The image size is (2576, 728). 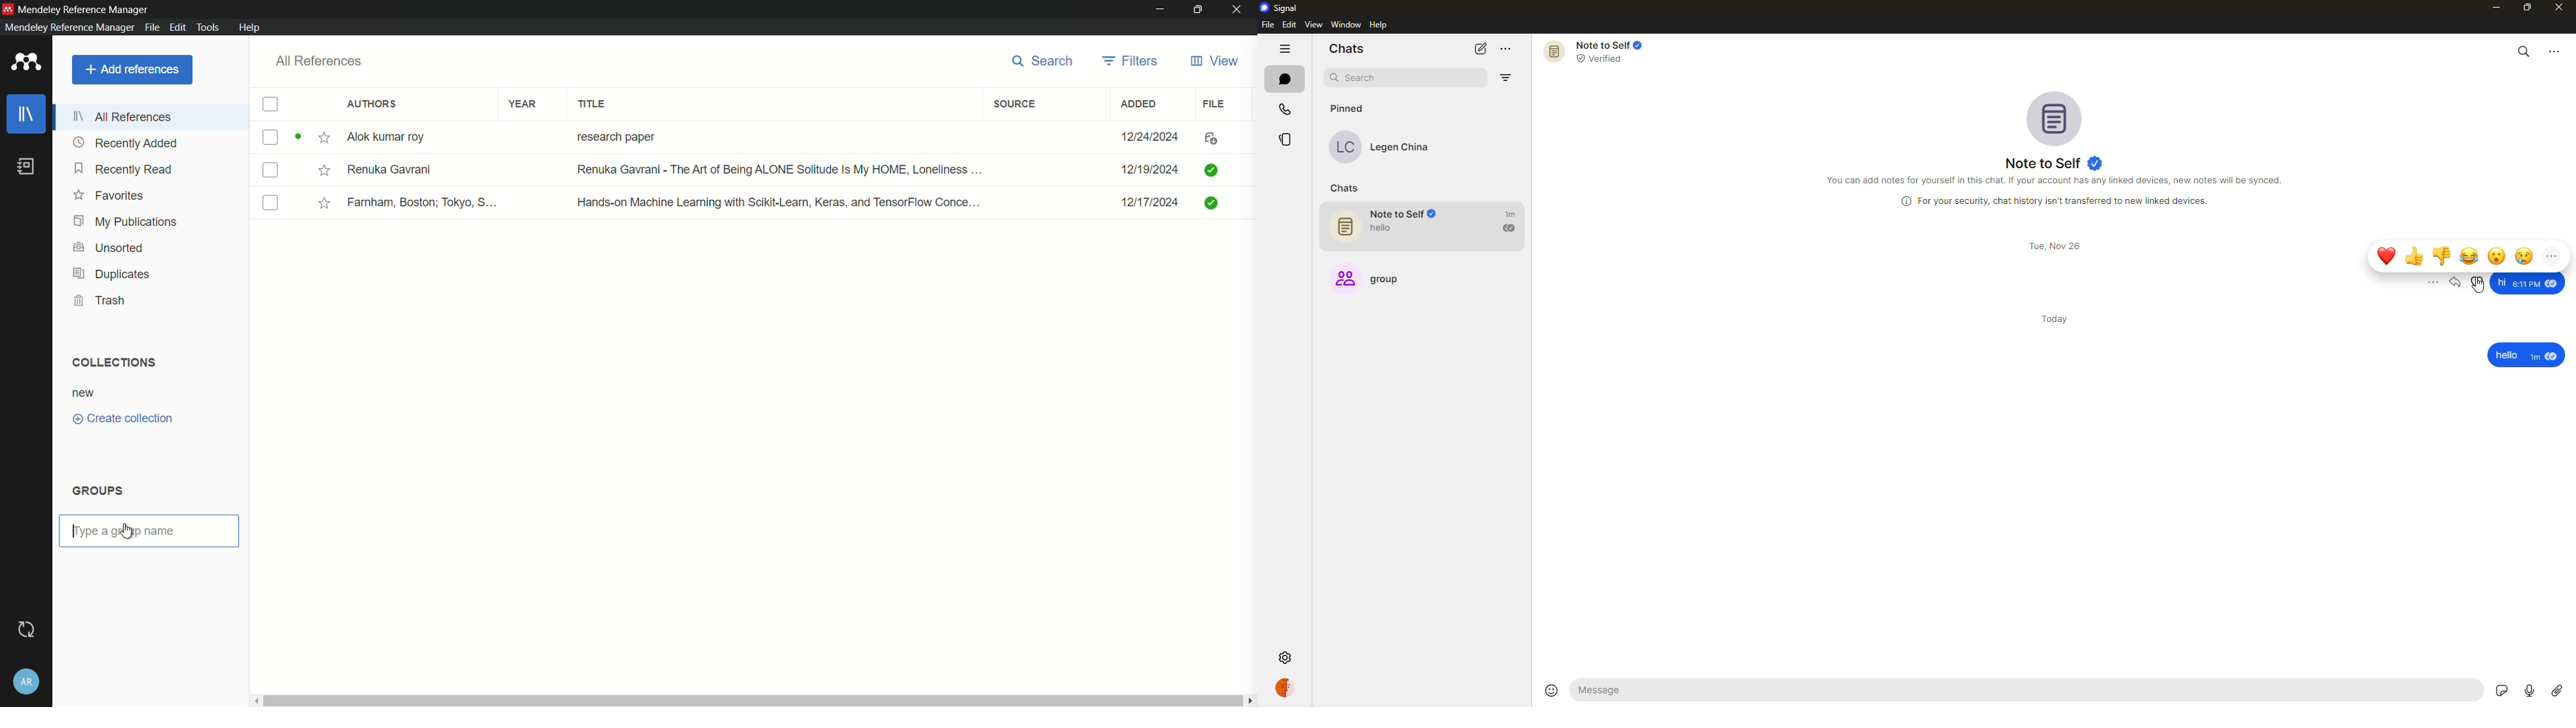 What do you see at coordinates (1152, 136) in the screenshot?
I see `Date` at bounding box center [1152, 136].